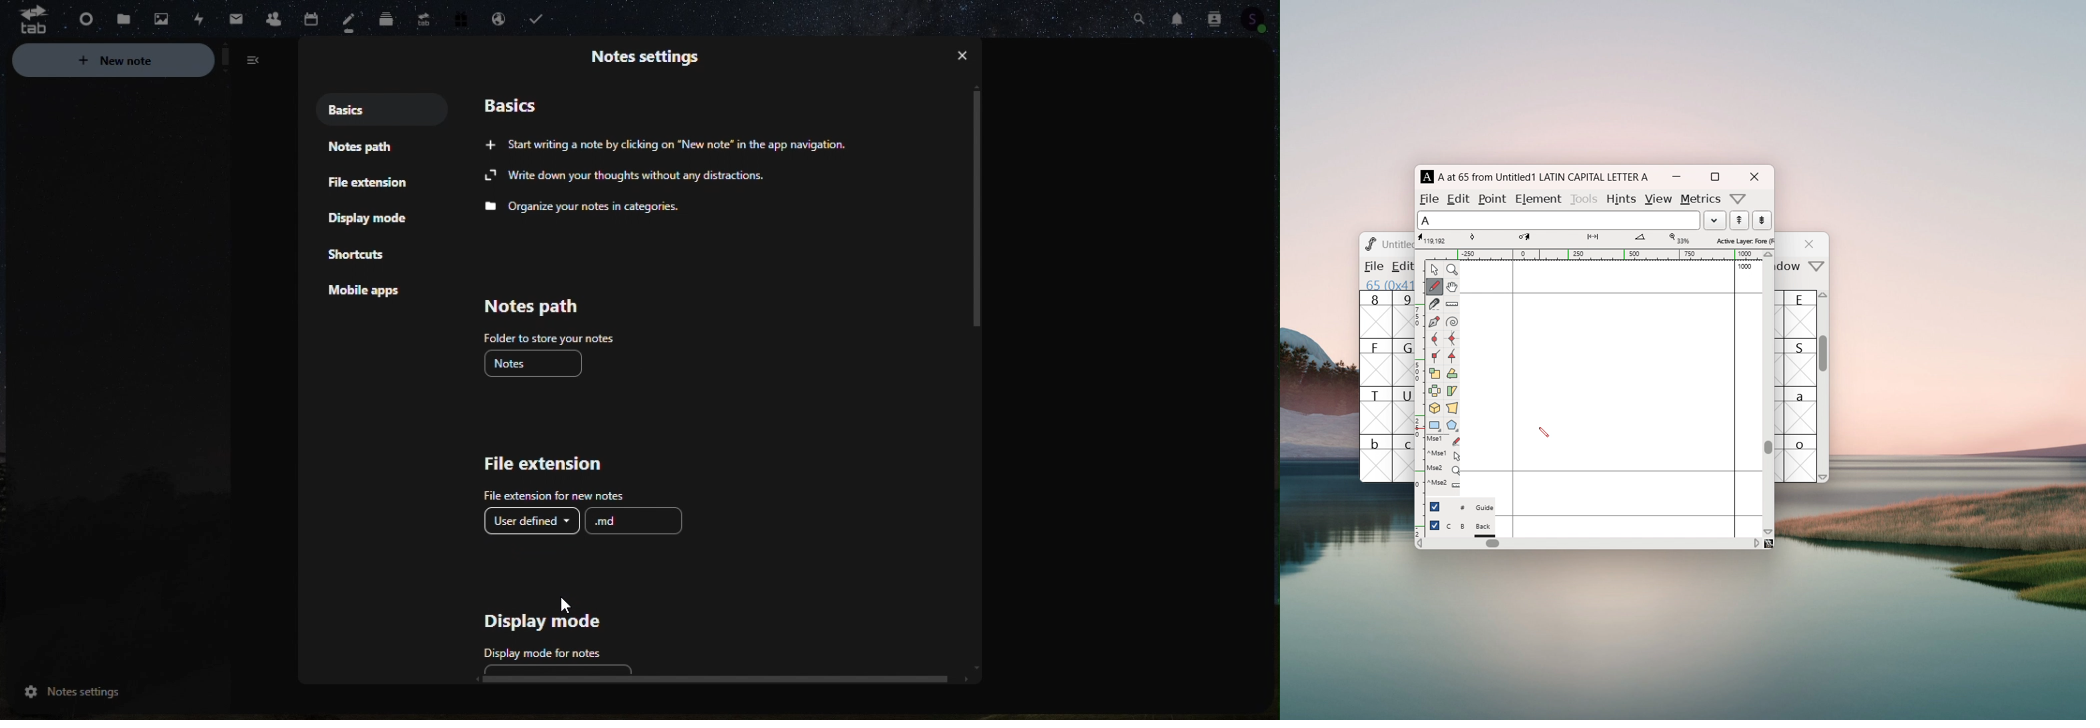 The width and height of the screenshot is (2100, 728). I want to click on mobile apps, so click(377, 296).